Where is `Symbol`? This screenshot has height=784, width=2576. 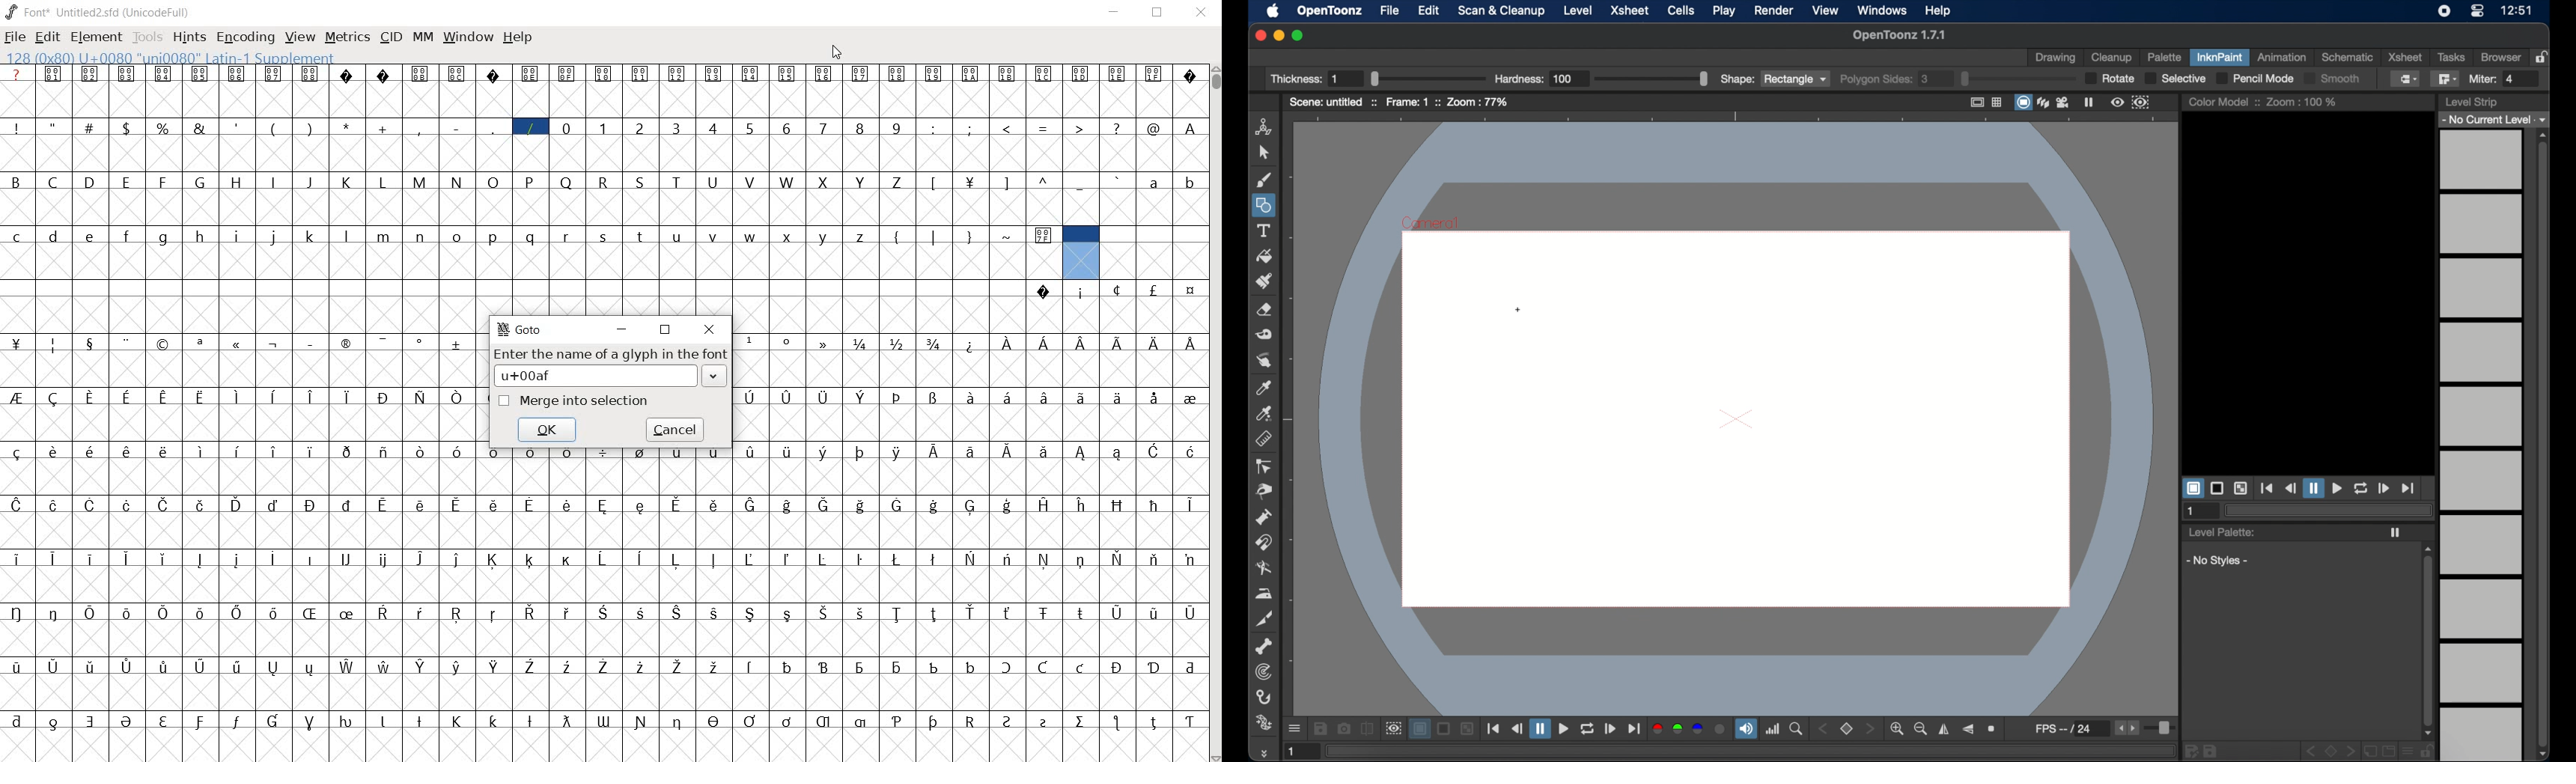
Symbol is located at coordinates (128, 452).